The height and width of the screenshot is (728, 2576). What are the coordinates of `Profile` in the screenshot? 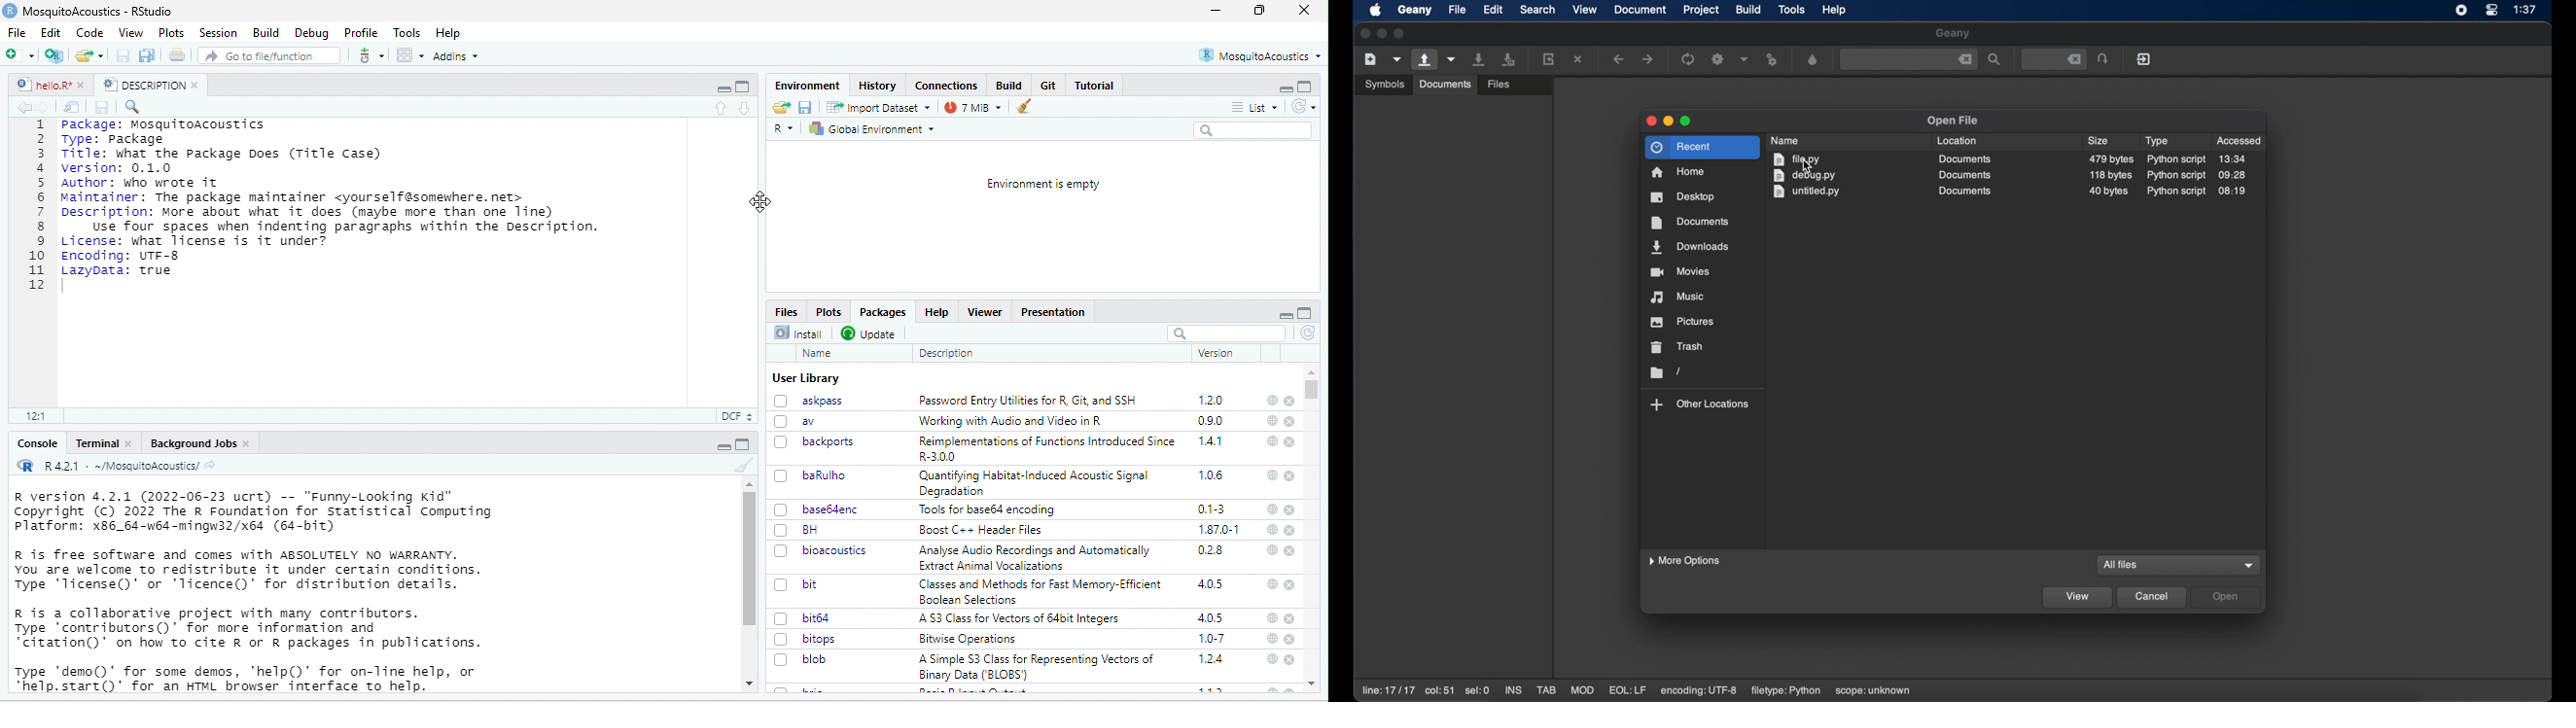 It's located at (362, 32).